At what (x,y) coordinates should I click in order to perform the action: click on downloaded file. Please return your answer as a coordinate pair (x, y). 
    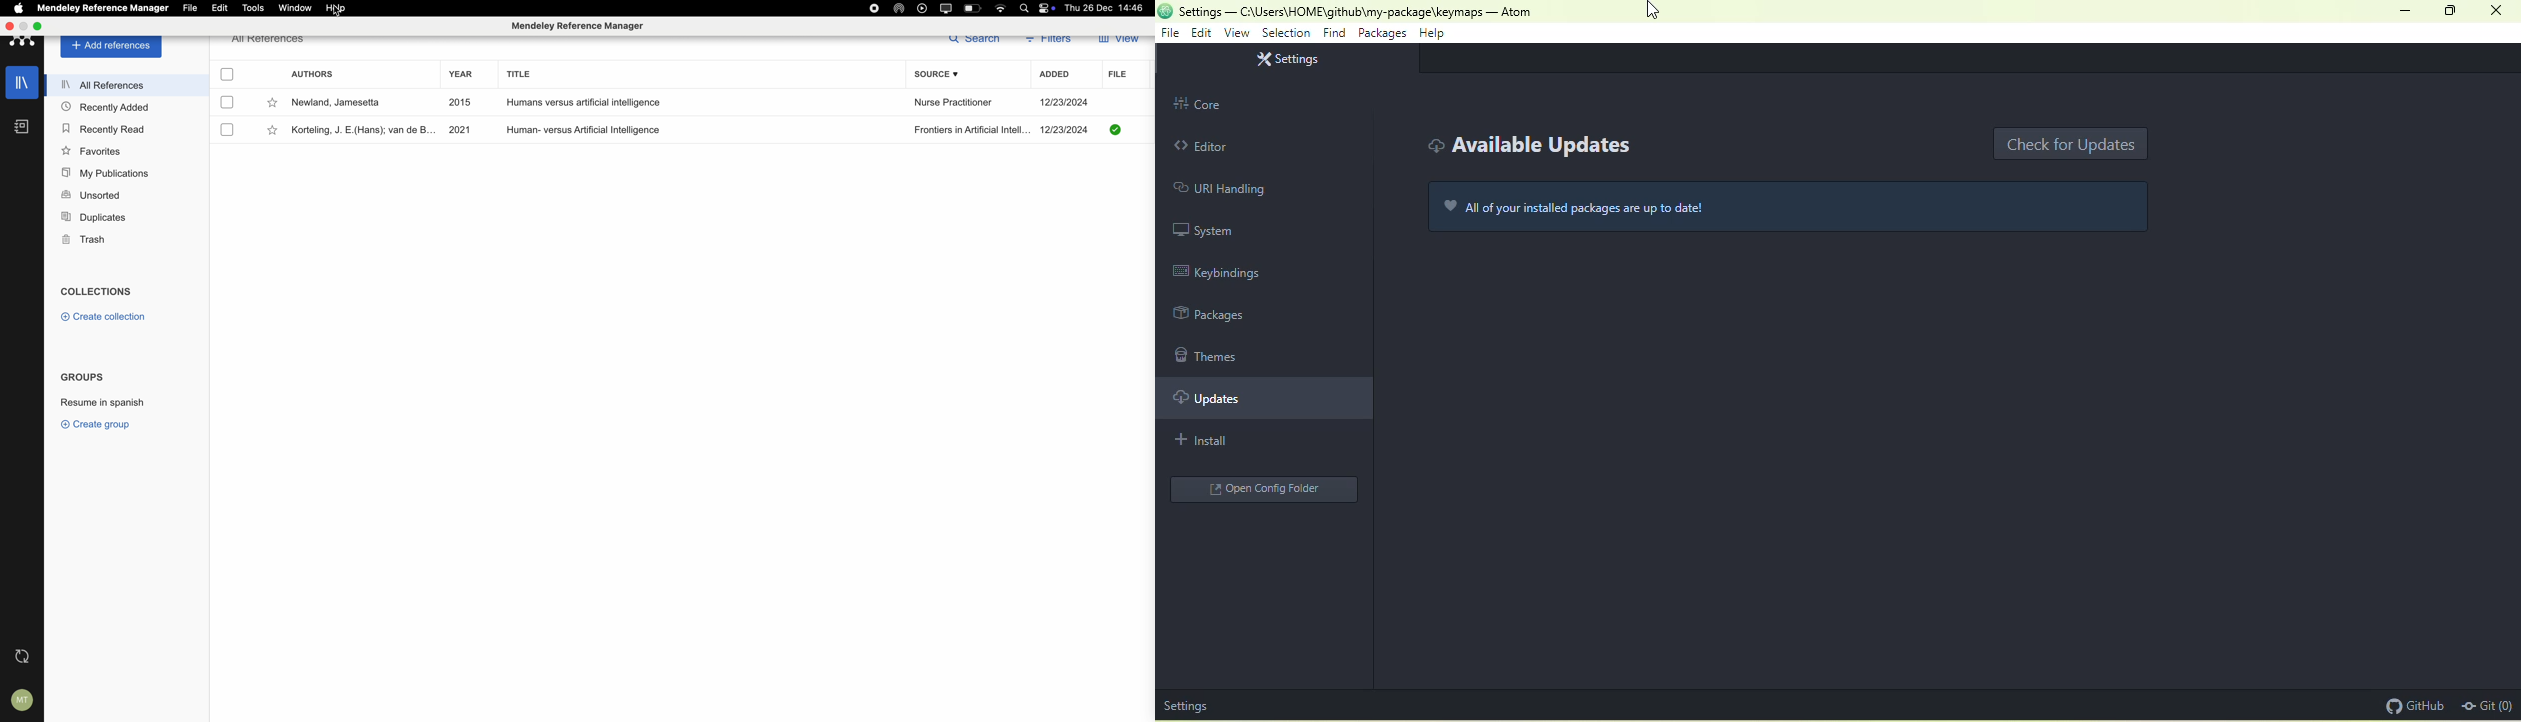
    Looking at the image, I should click on (1116, 131).